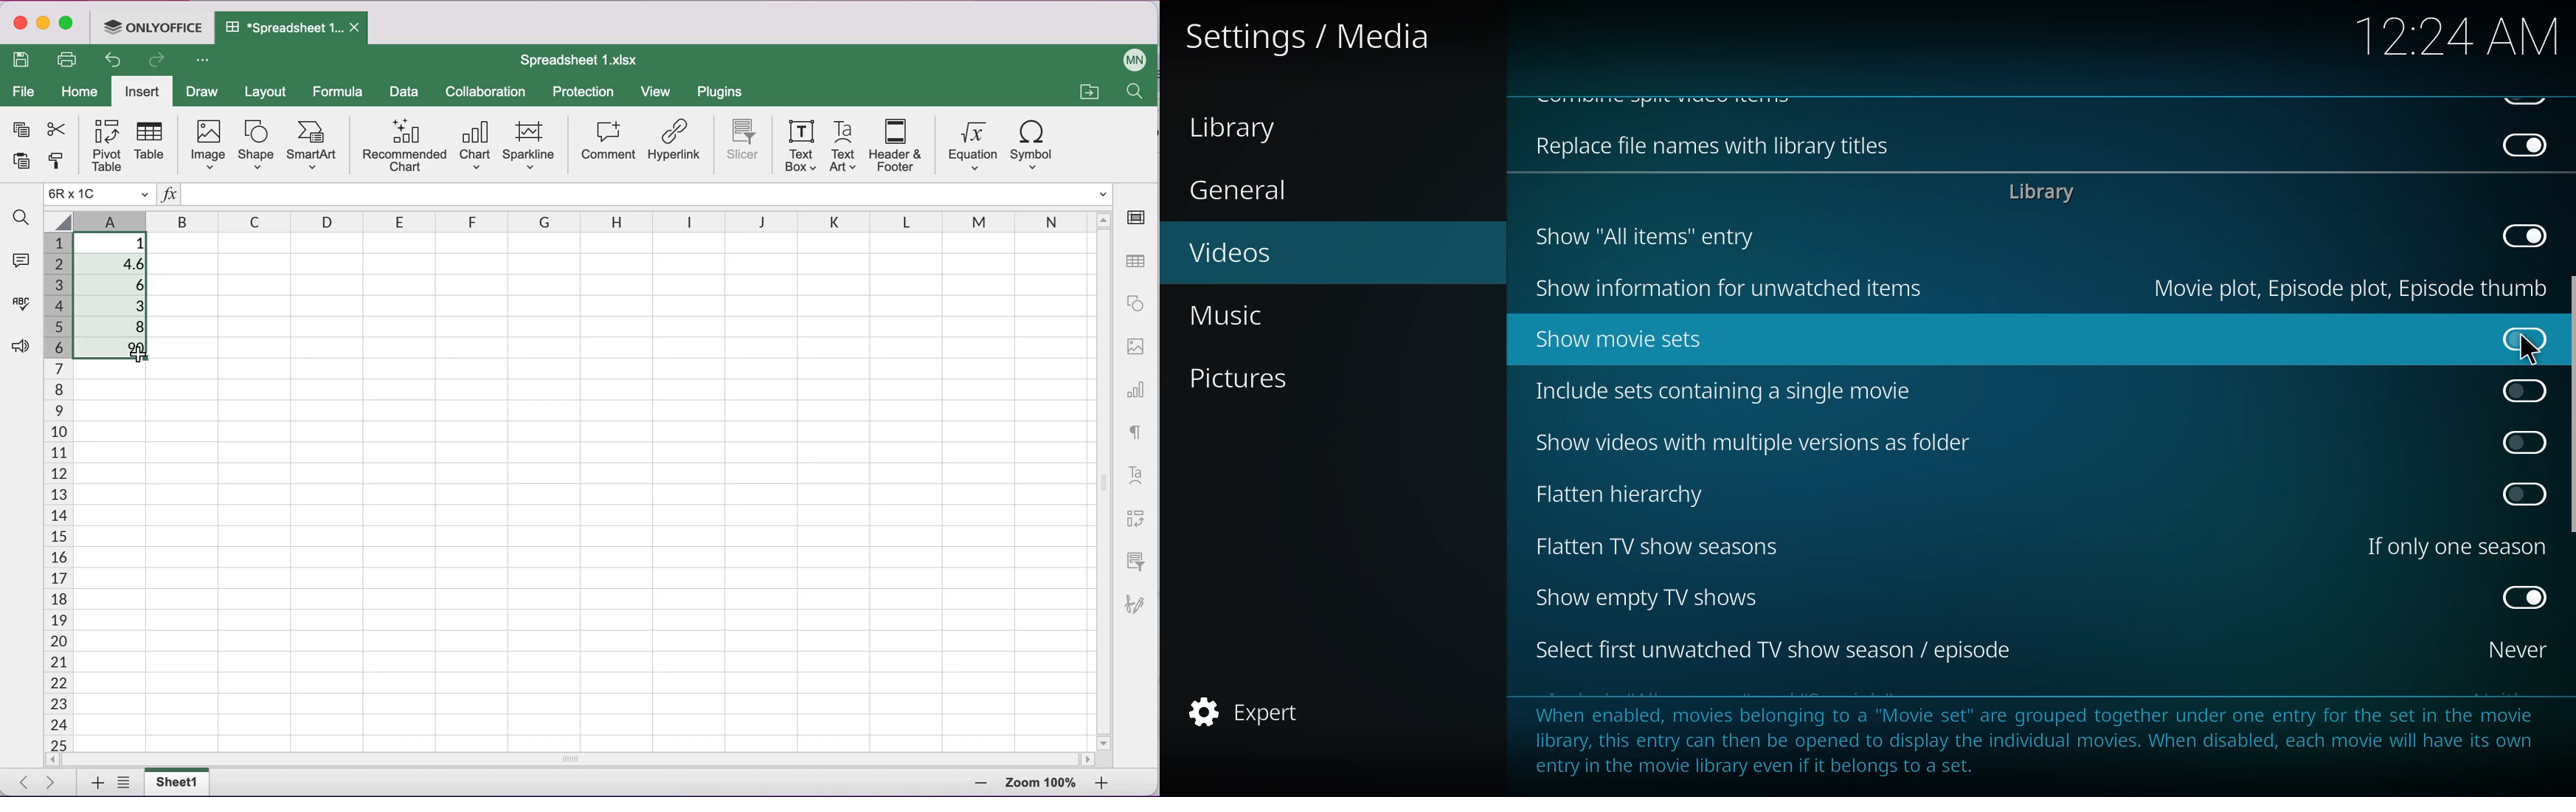 This screenshot has height=812, width=2576. I want to click on close, so click(20, 27).